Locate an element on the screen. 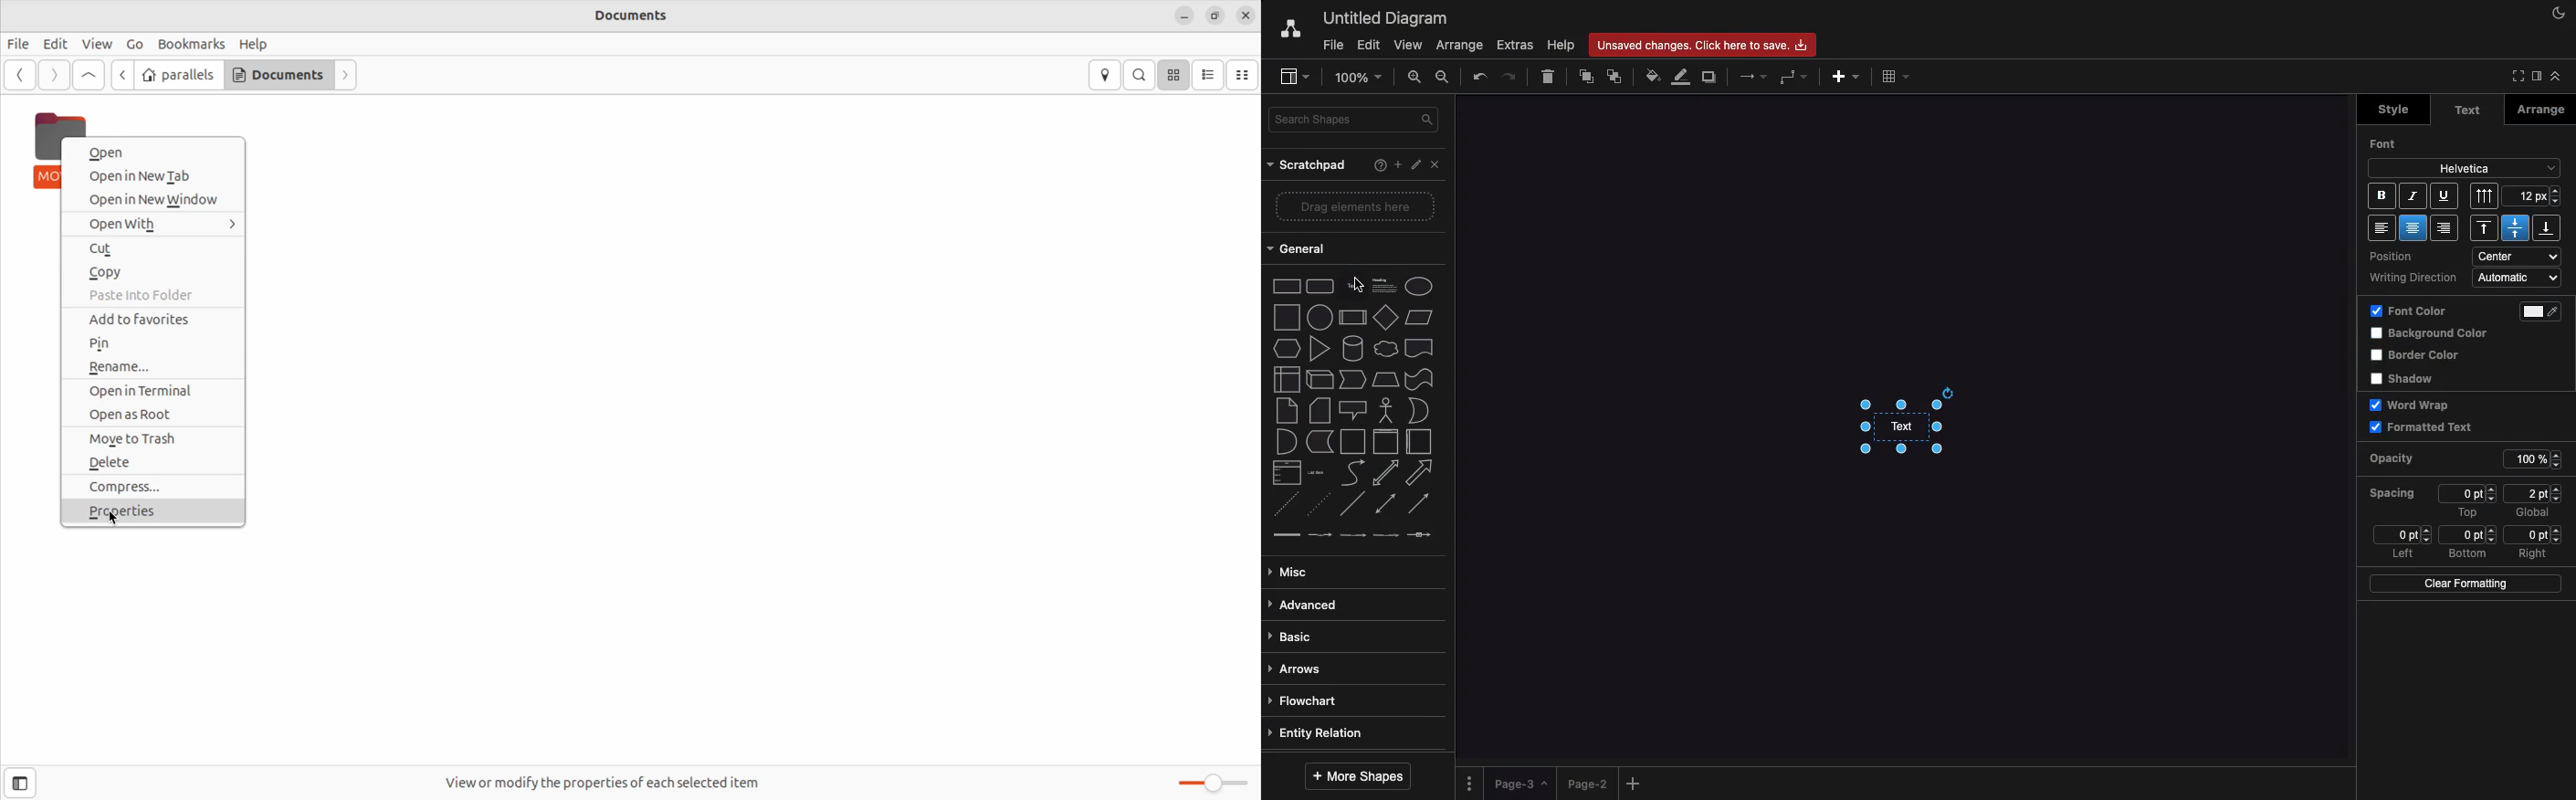 The height and width of the screenshot is (812, 2576). Right aligned is located at coordinates (2445, 227).